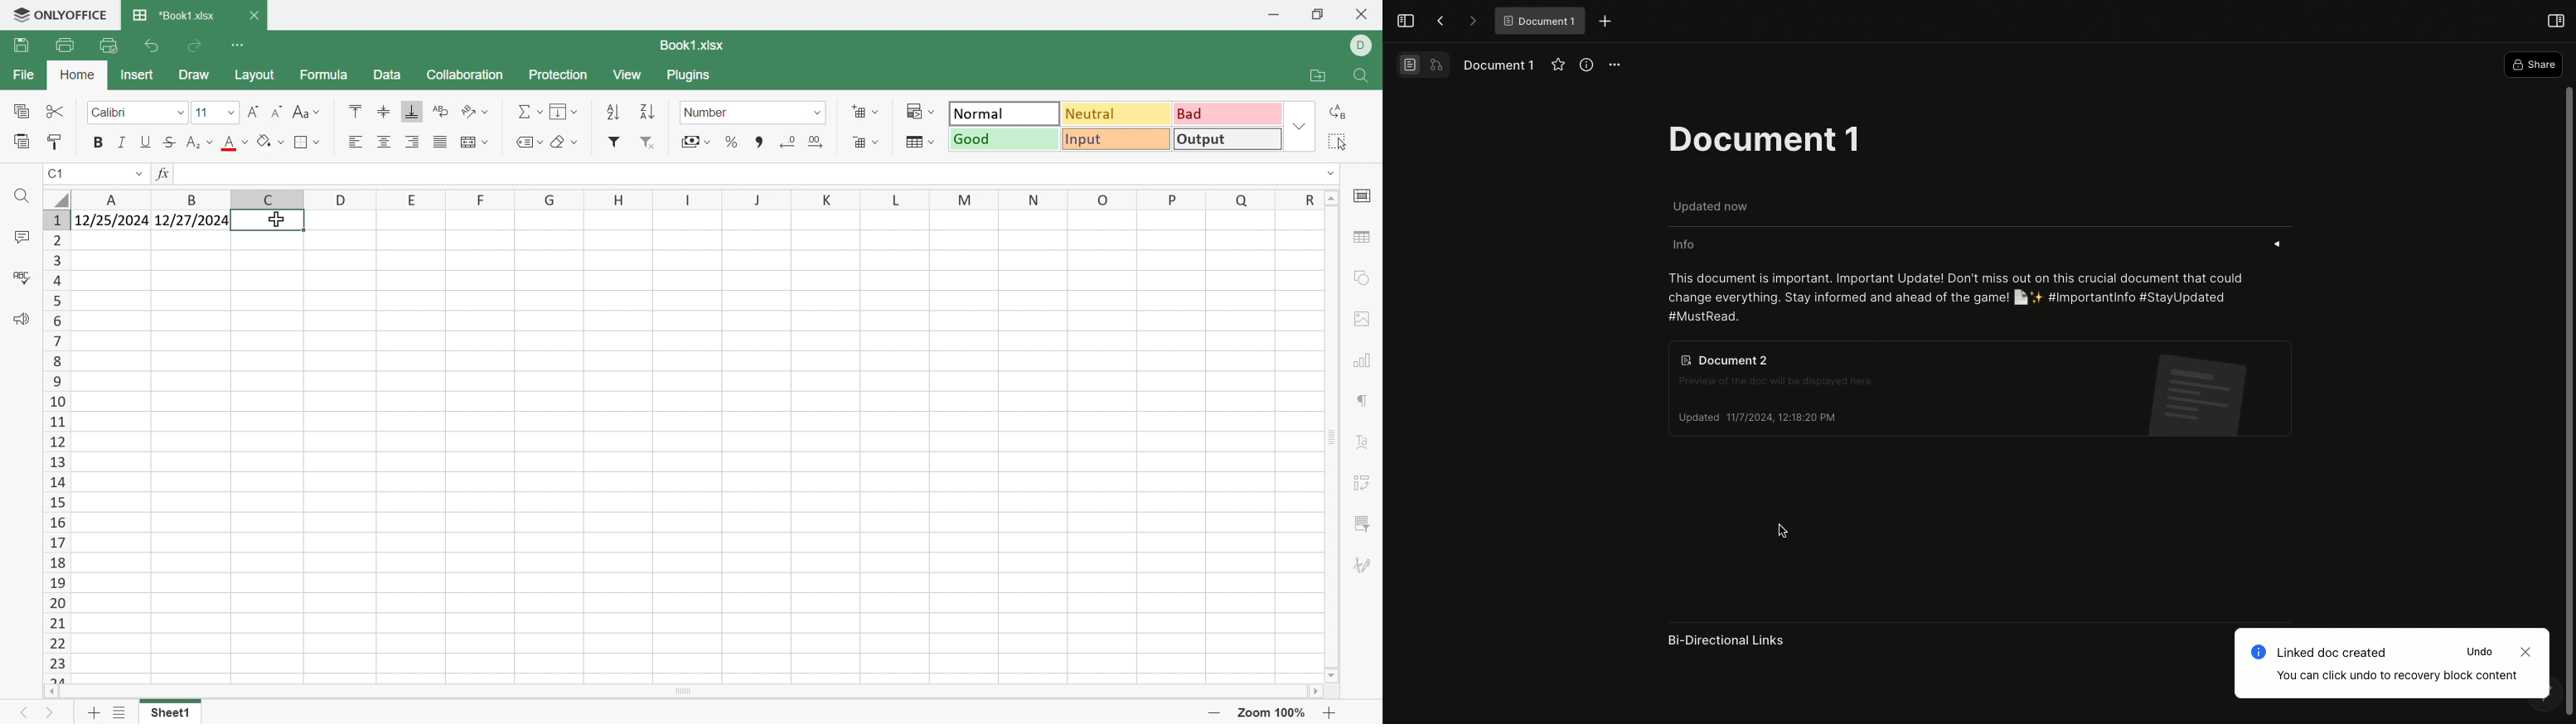  What do you see at coordinates (307, 113) in the screenshot?
I see `Change Case` at bounding box center [307, 113].